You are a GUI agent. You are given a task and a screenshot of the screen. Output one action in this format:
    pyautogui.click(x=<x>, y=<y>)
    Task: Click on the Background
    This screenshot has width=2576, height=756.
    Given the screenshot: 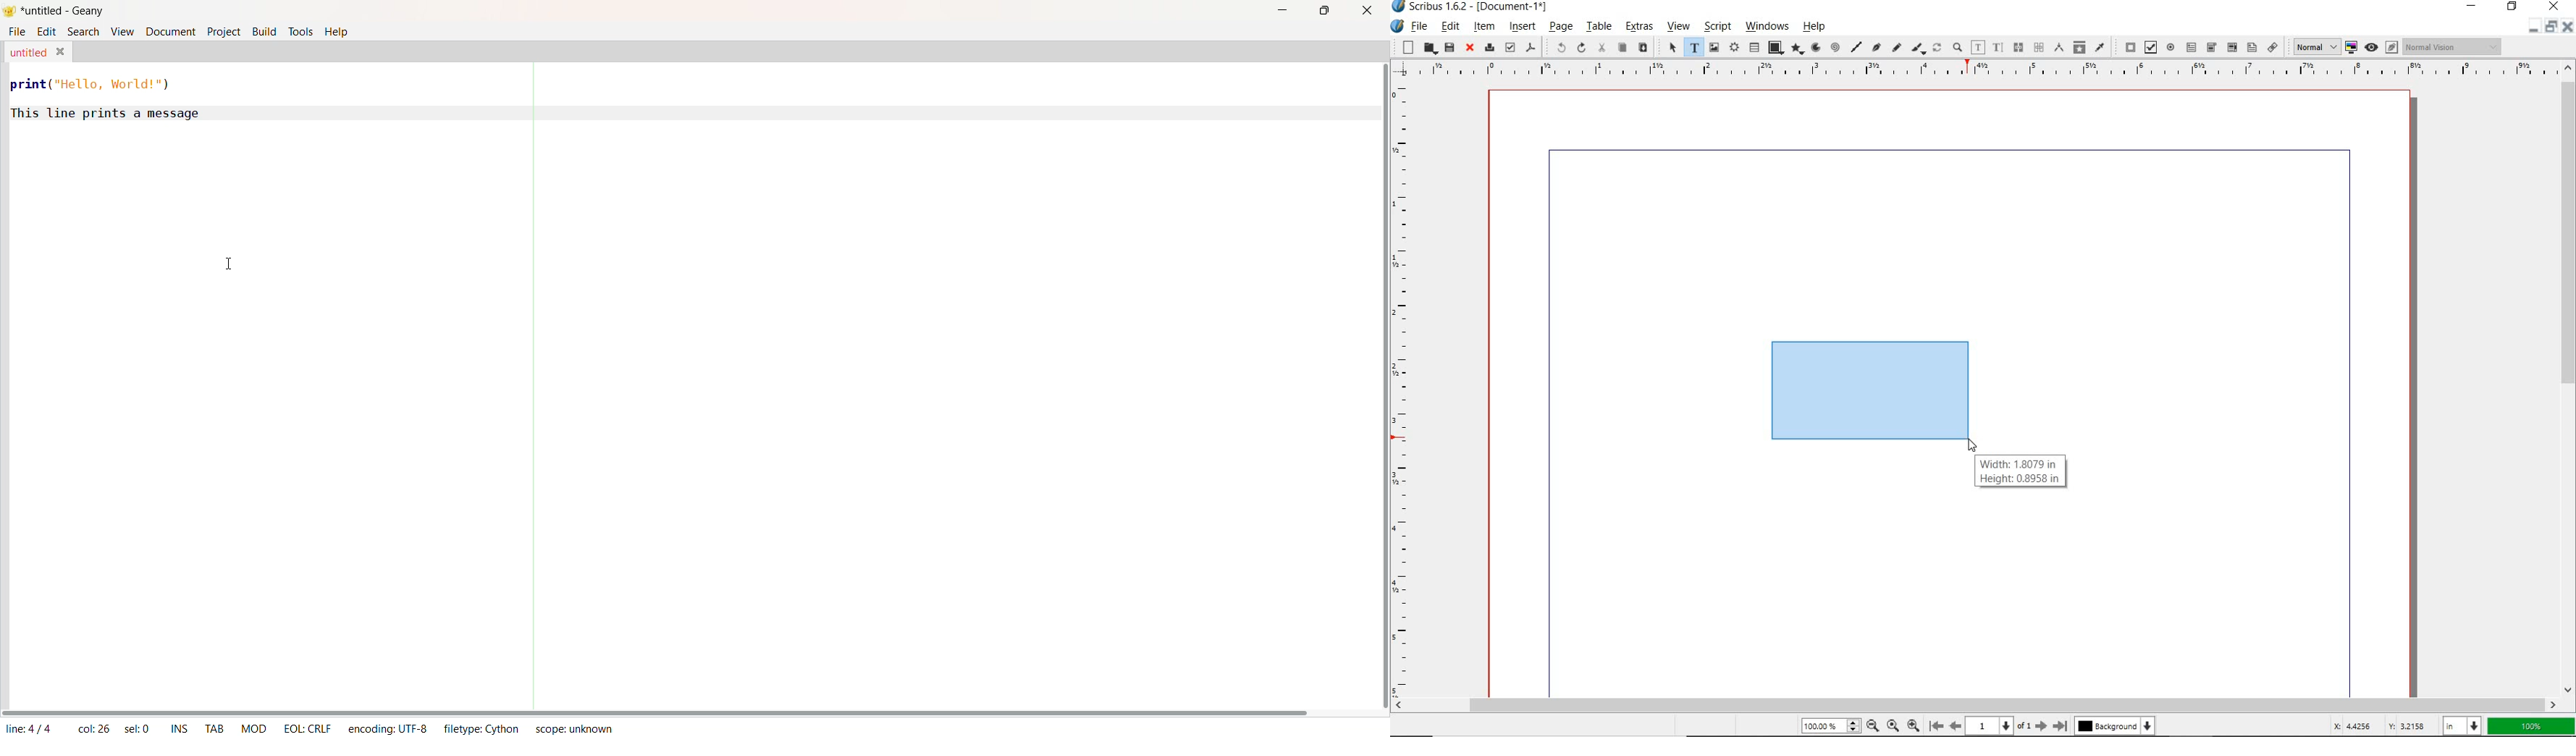 What is the action you would take?
    pyautogui.click(x=2114, y=727)
    